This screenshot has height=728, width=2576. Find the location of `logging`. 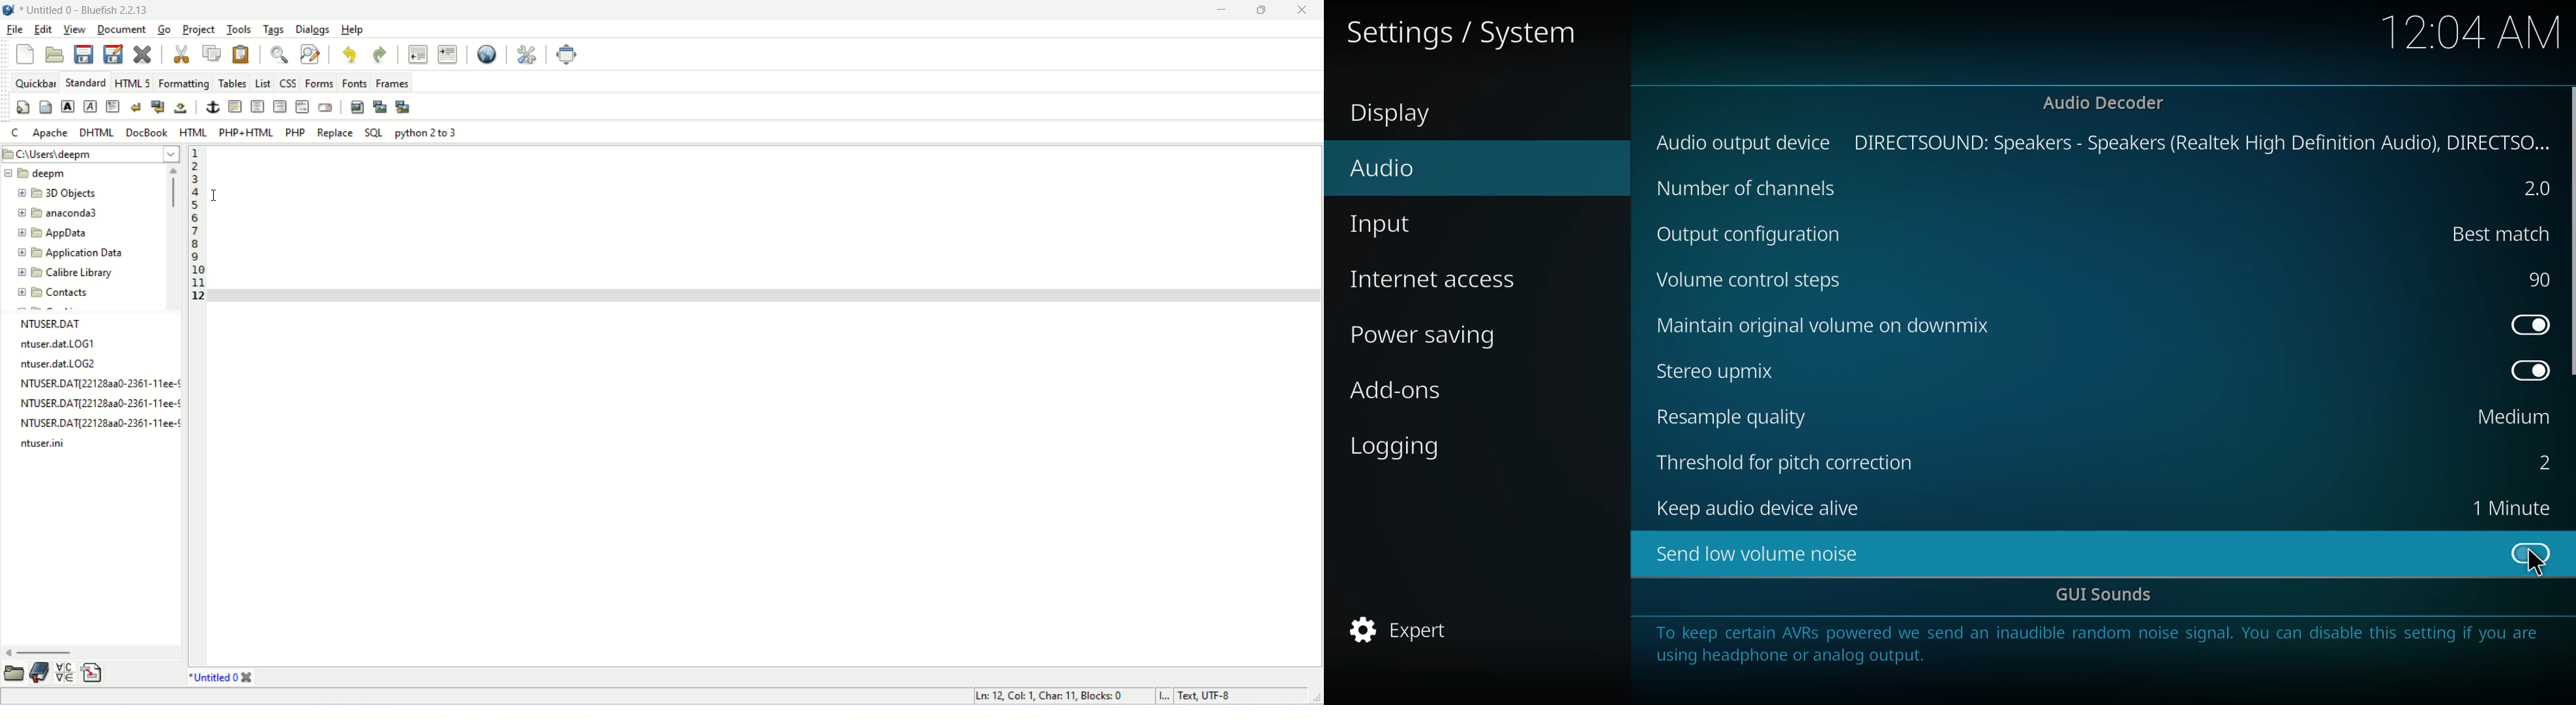

logging is located at coordinates (1407, 446).